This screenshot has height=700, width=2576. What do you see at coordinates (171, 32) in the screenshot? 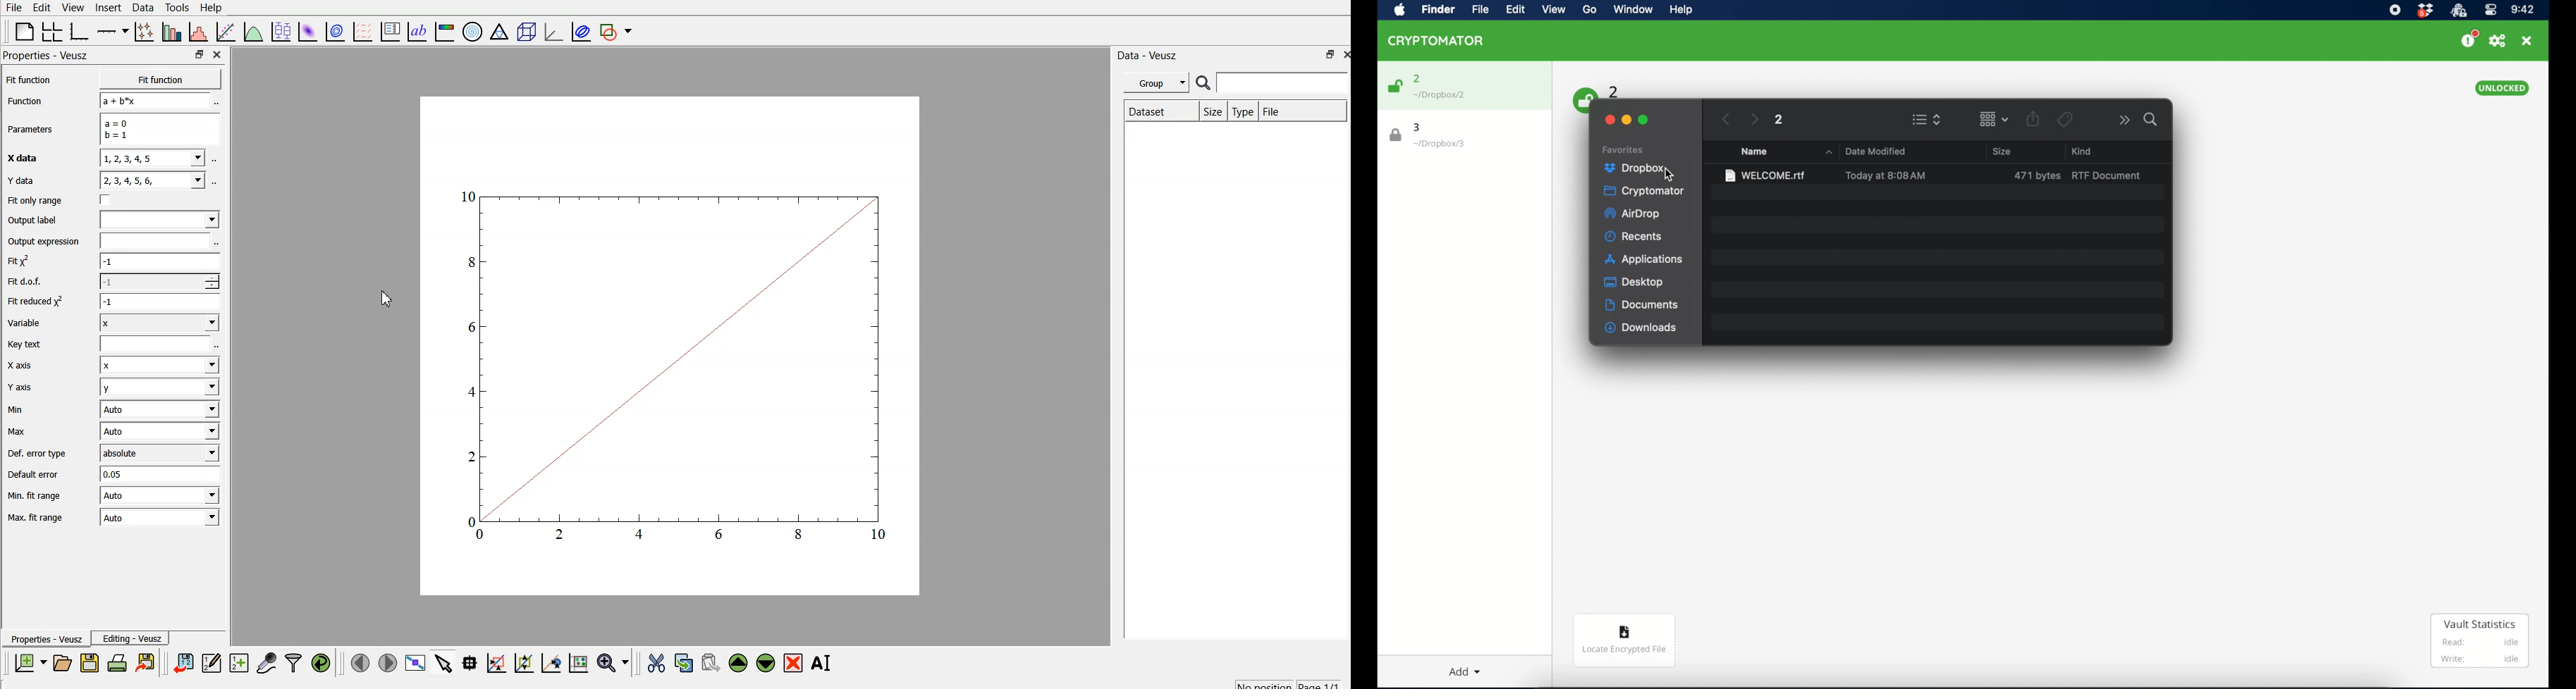
I see `plot bar charts` at bounding box center [171, 32].